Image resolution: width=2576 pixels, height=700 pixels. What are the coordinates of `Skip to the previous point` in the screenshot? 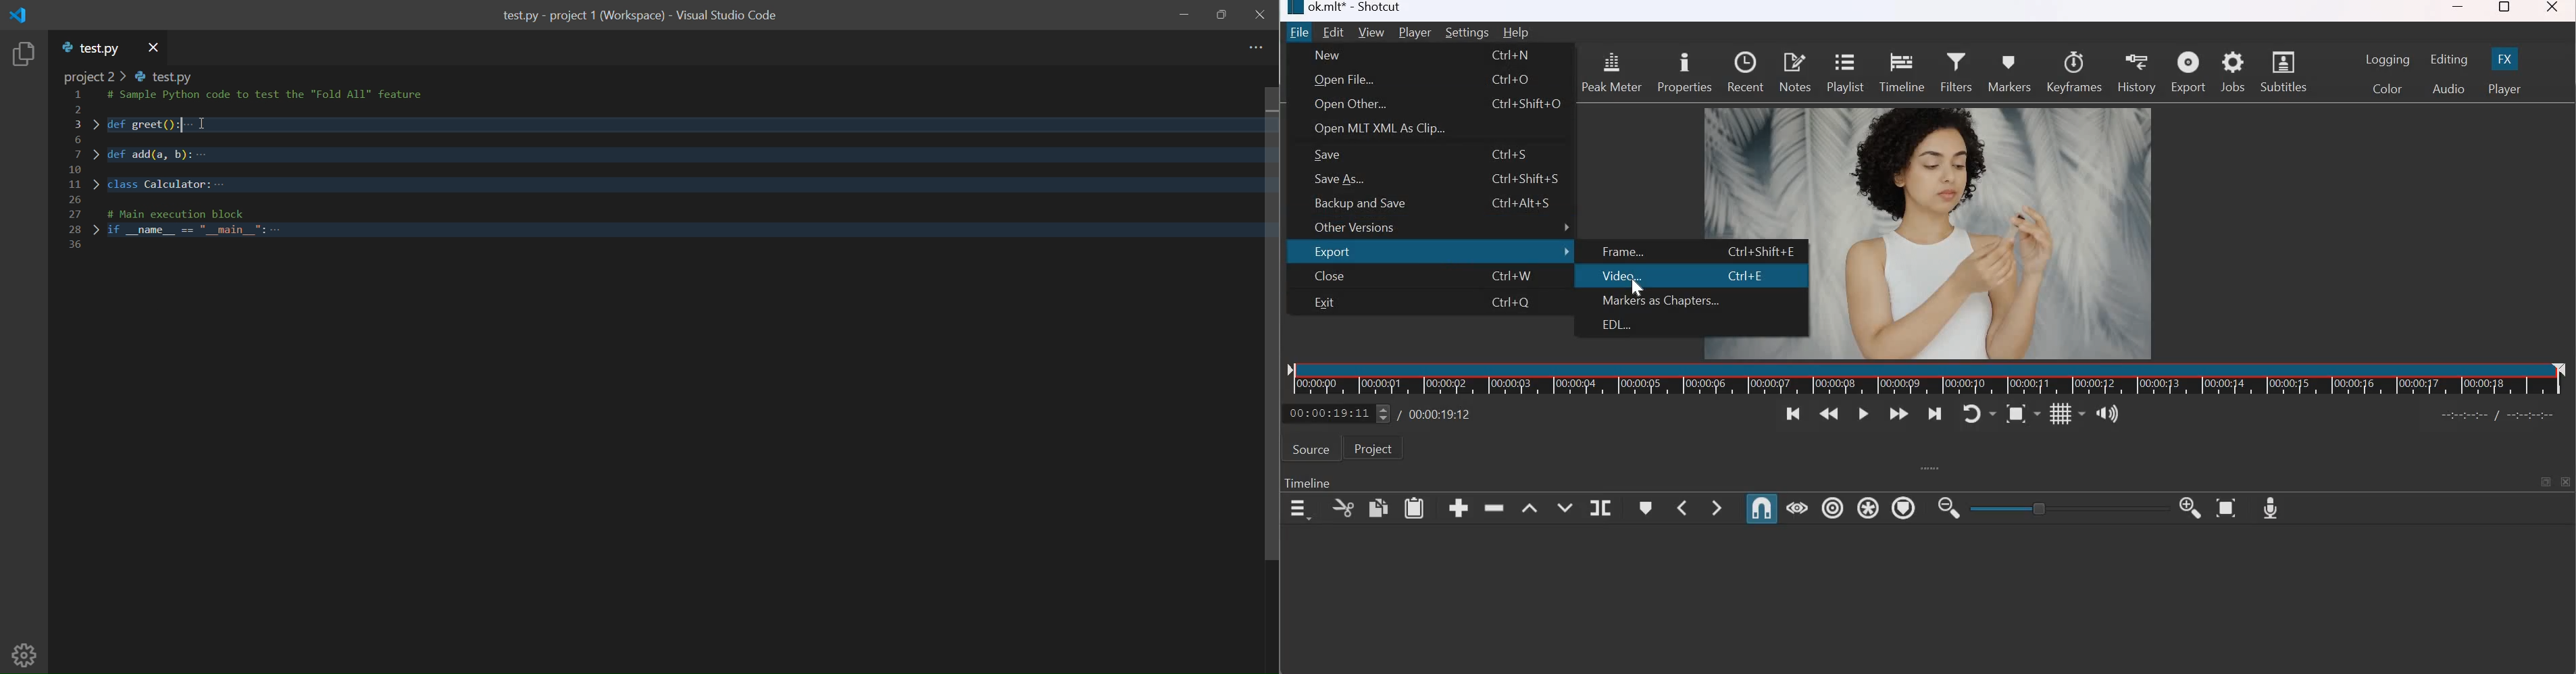 It's located at (1791, 414).